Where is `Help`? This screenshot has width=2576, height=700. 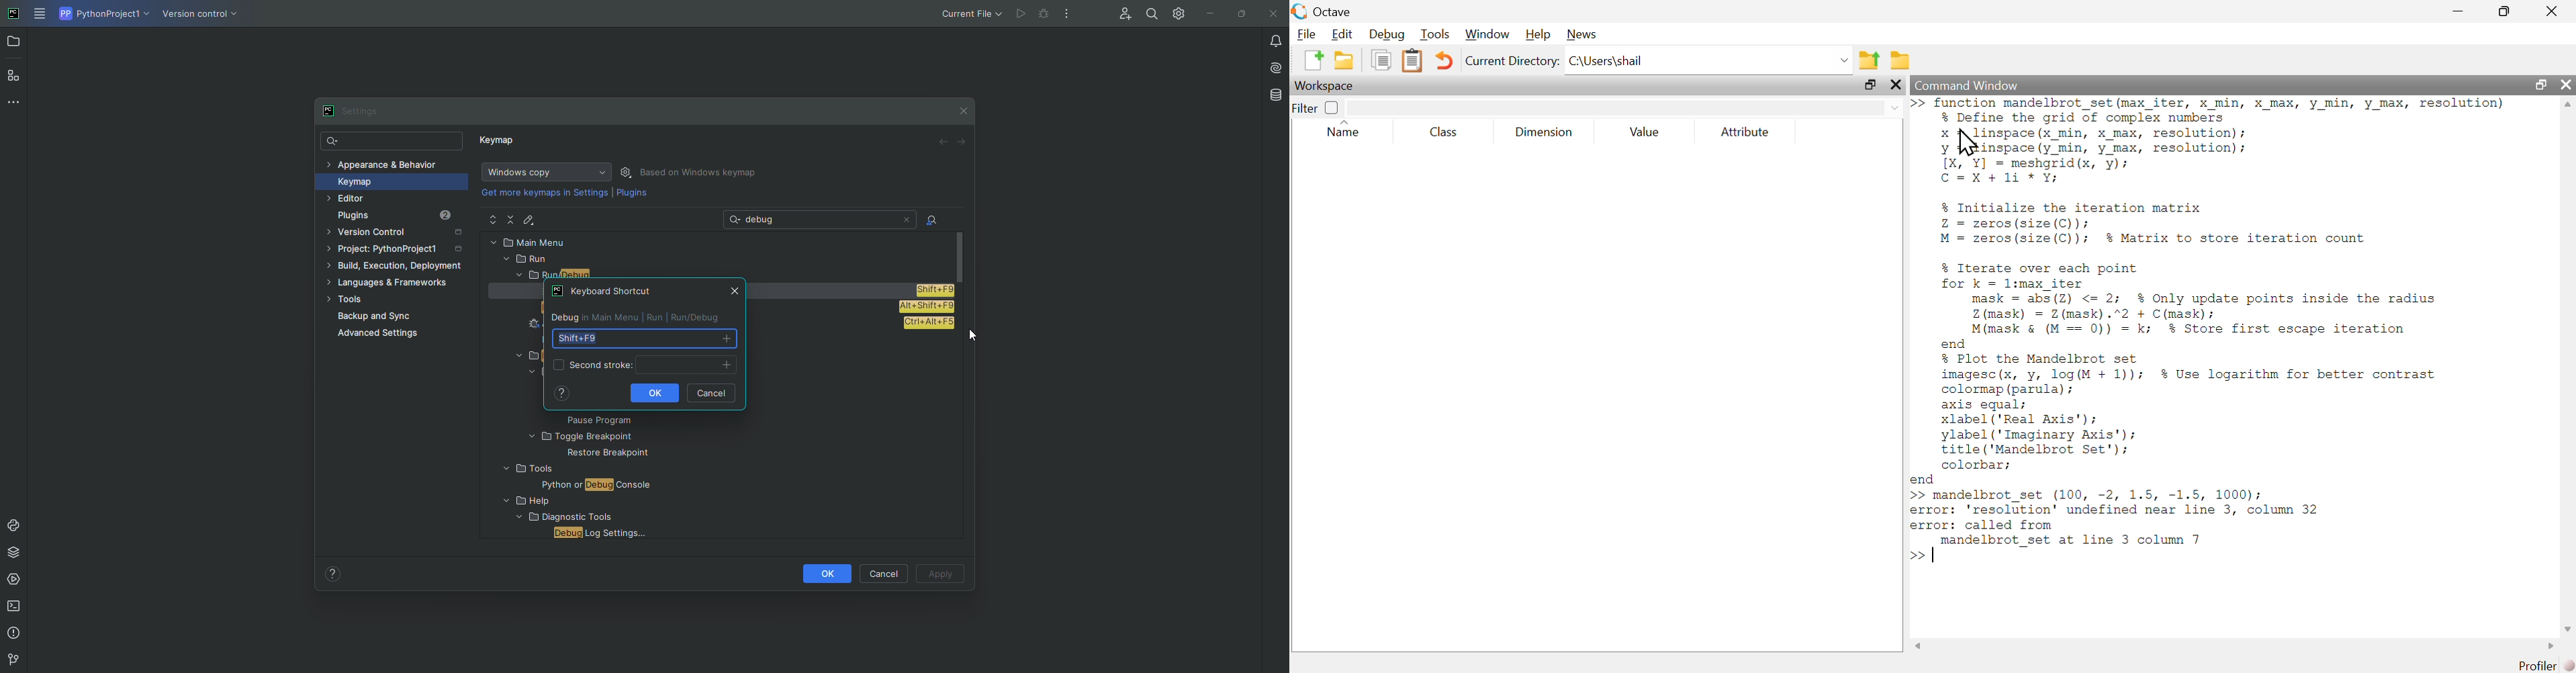 Help is located at coordinates (333, 573).